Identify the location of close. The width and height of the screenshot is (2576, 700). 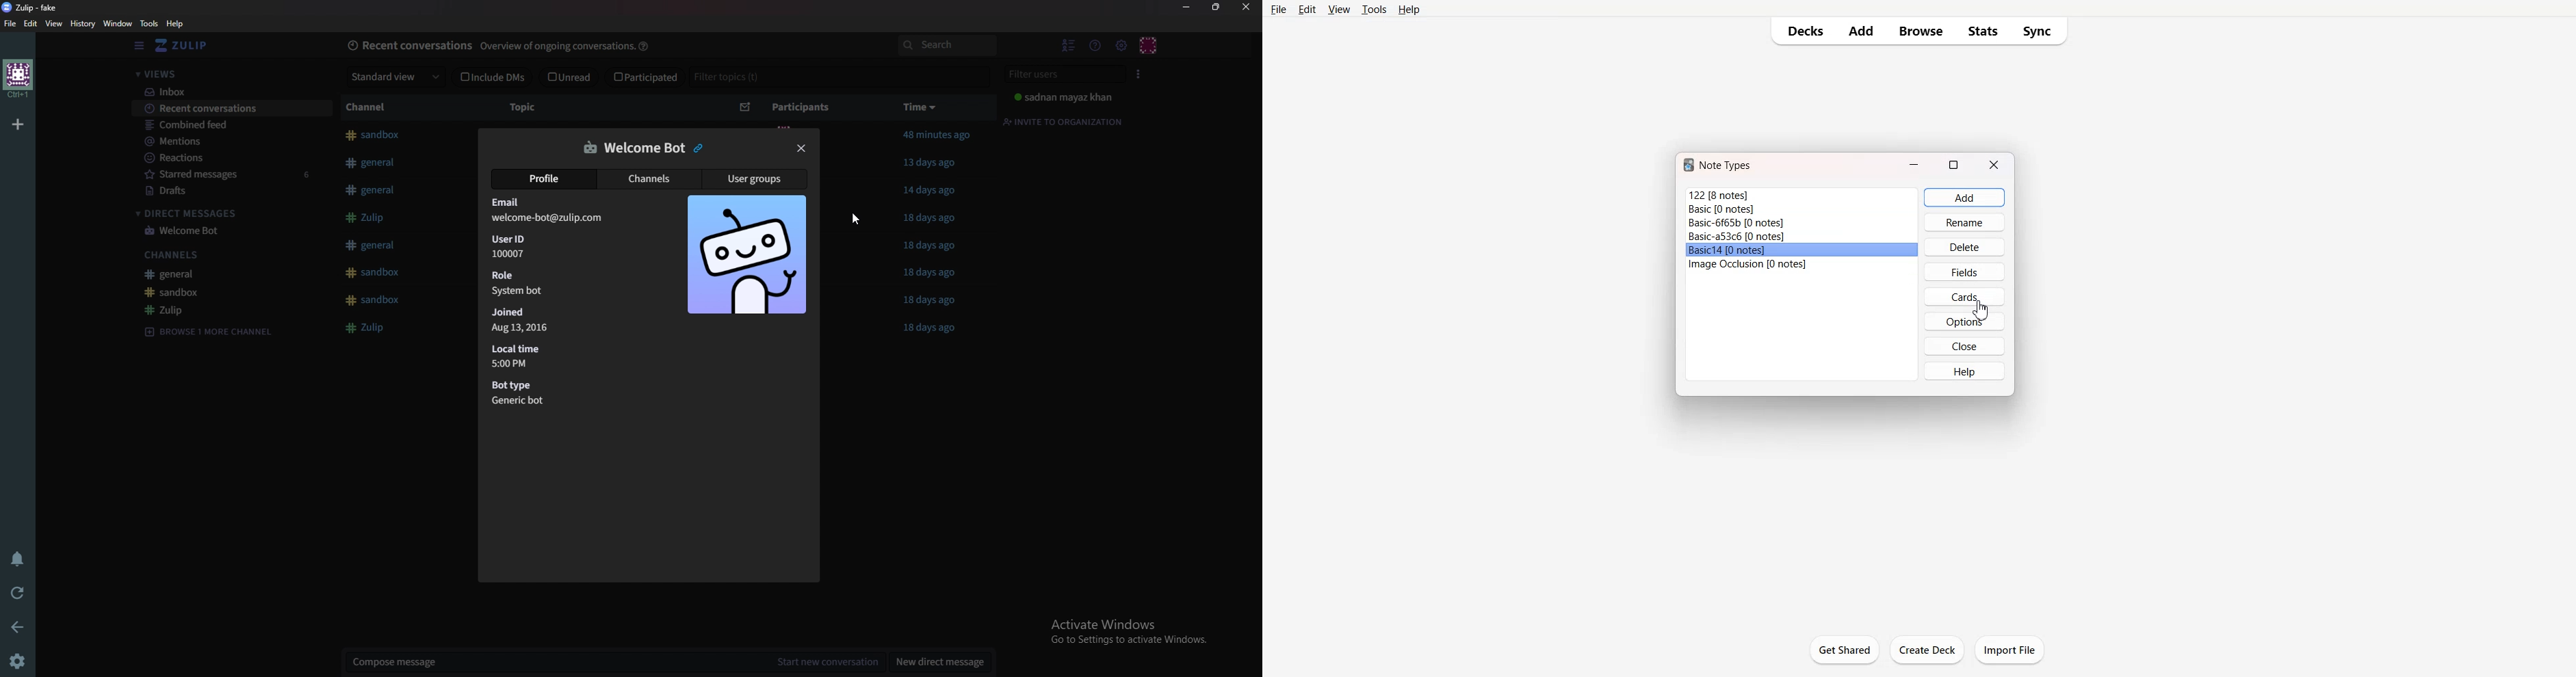
(802, 149).